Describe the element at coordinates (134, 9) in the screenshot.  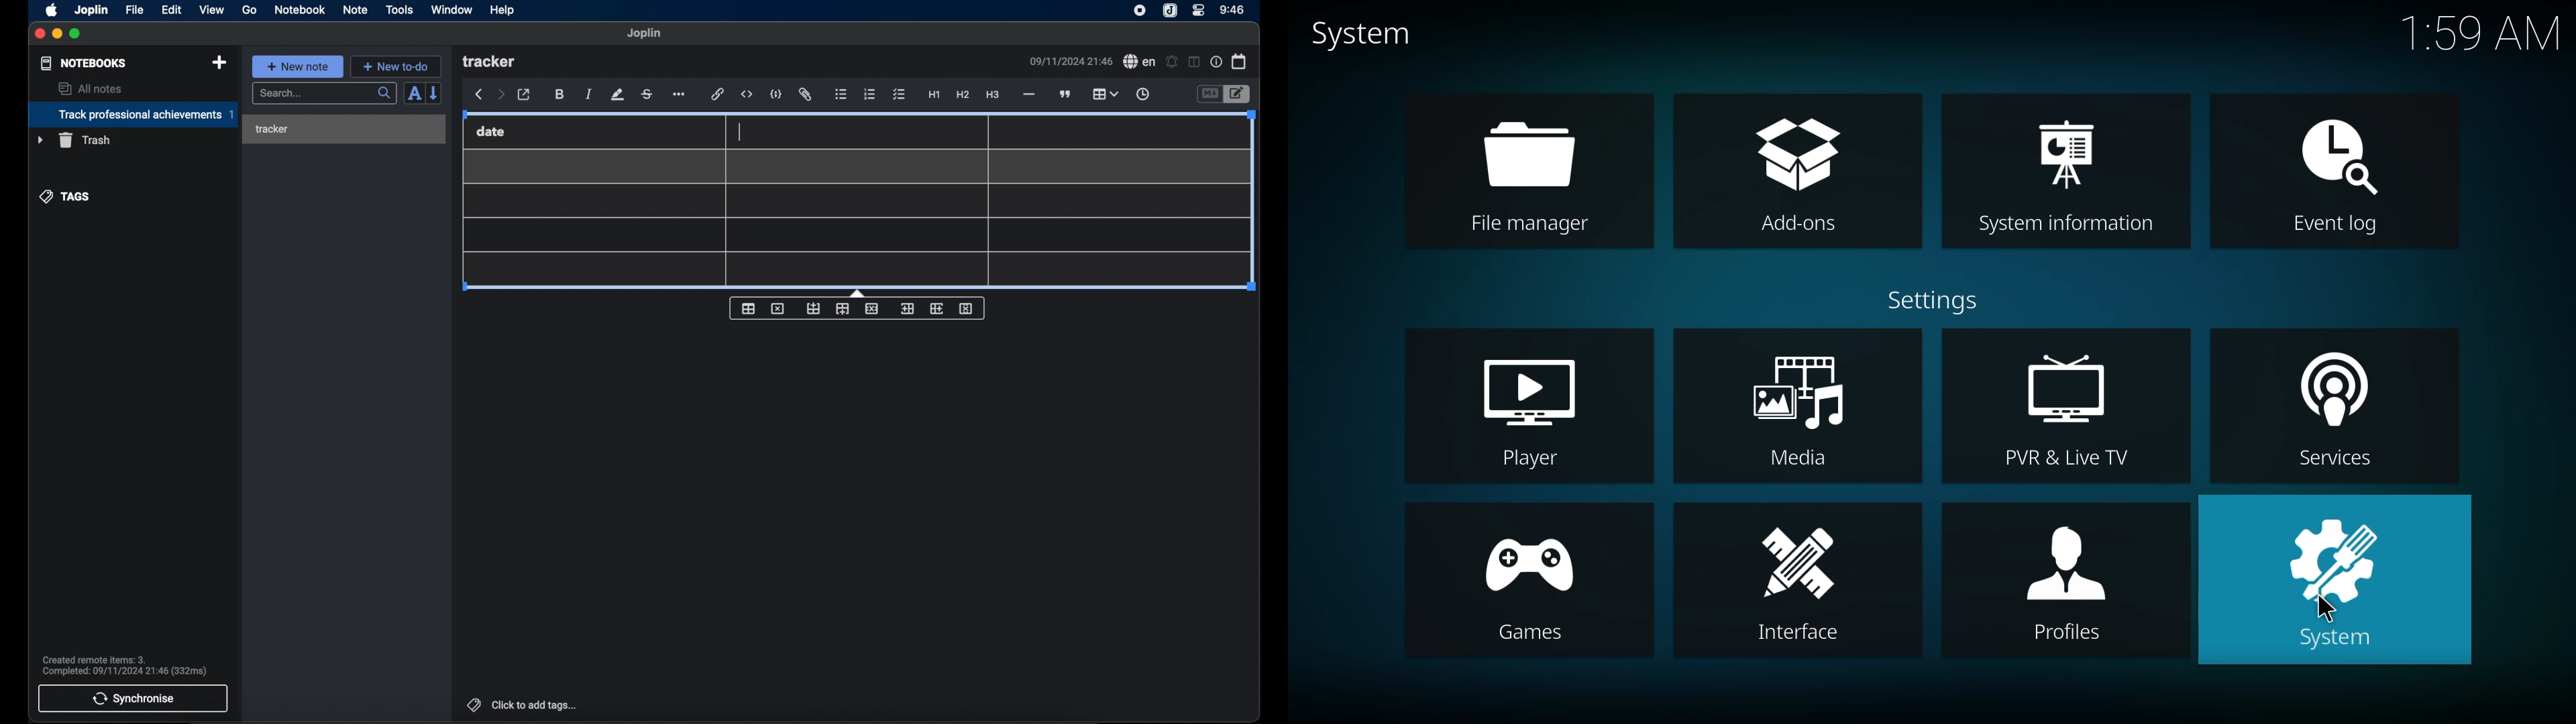
I see `file` at that location.